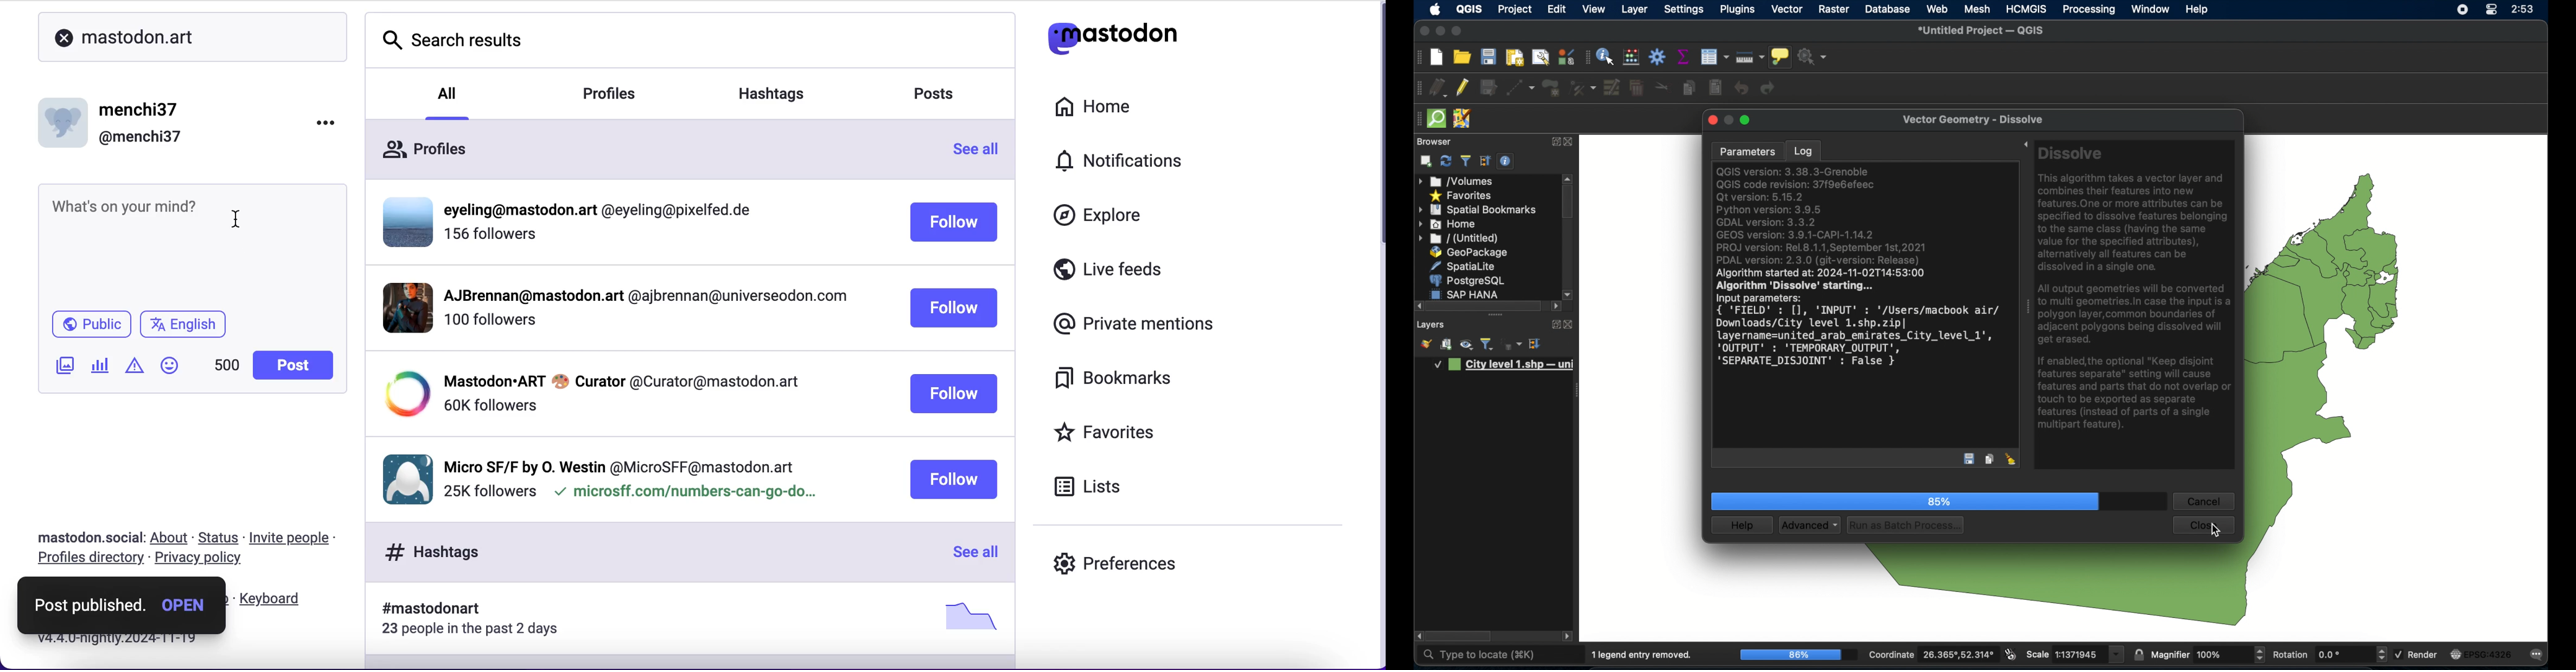 This screenshot has width=2576, height=672. I want to click on live feeds, so click(1146, 270).